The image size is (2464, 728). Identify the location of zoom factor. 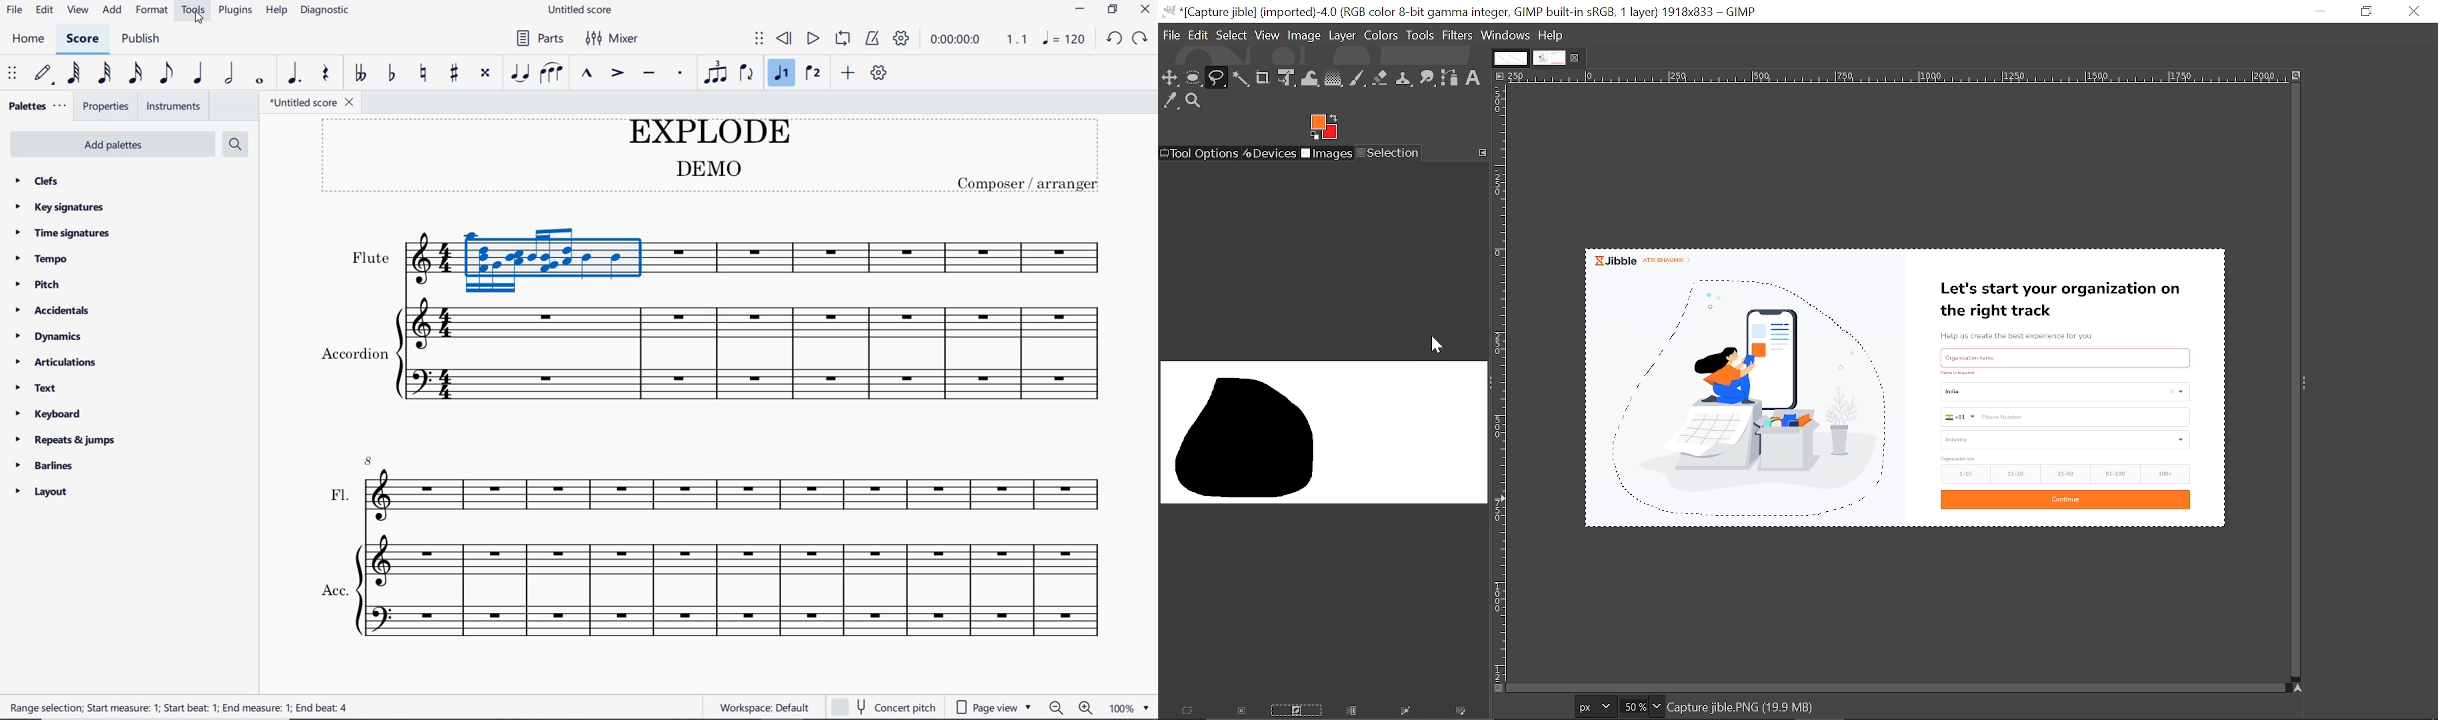
(1132, 705).